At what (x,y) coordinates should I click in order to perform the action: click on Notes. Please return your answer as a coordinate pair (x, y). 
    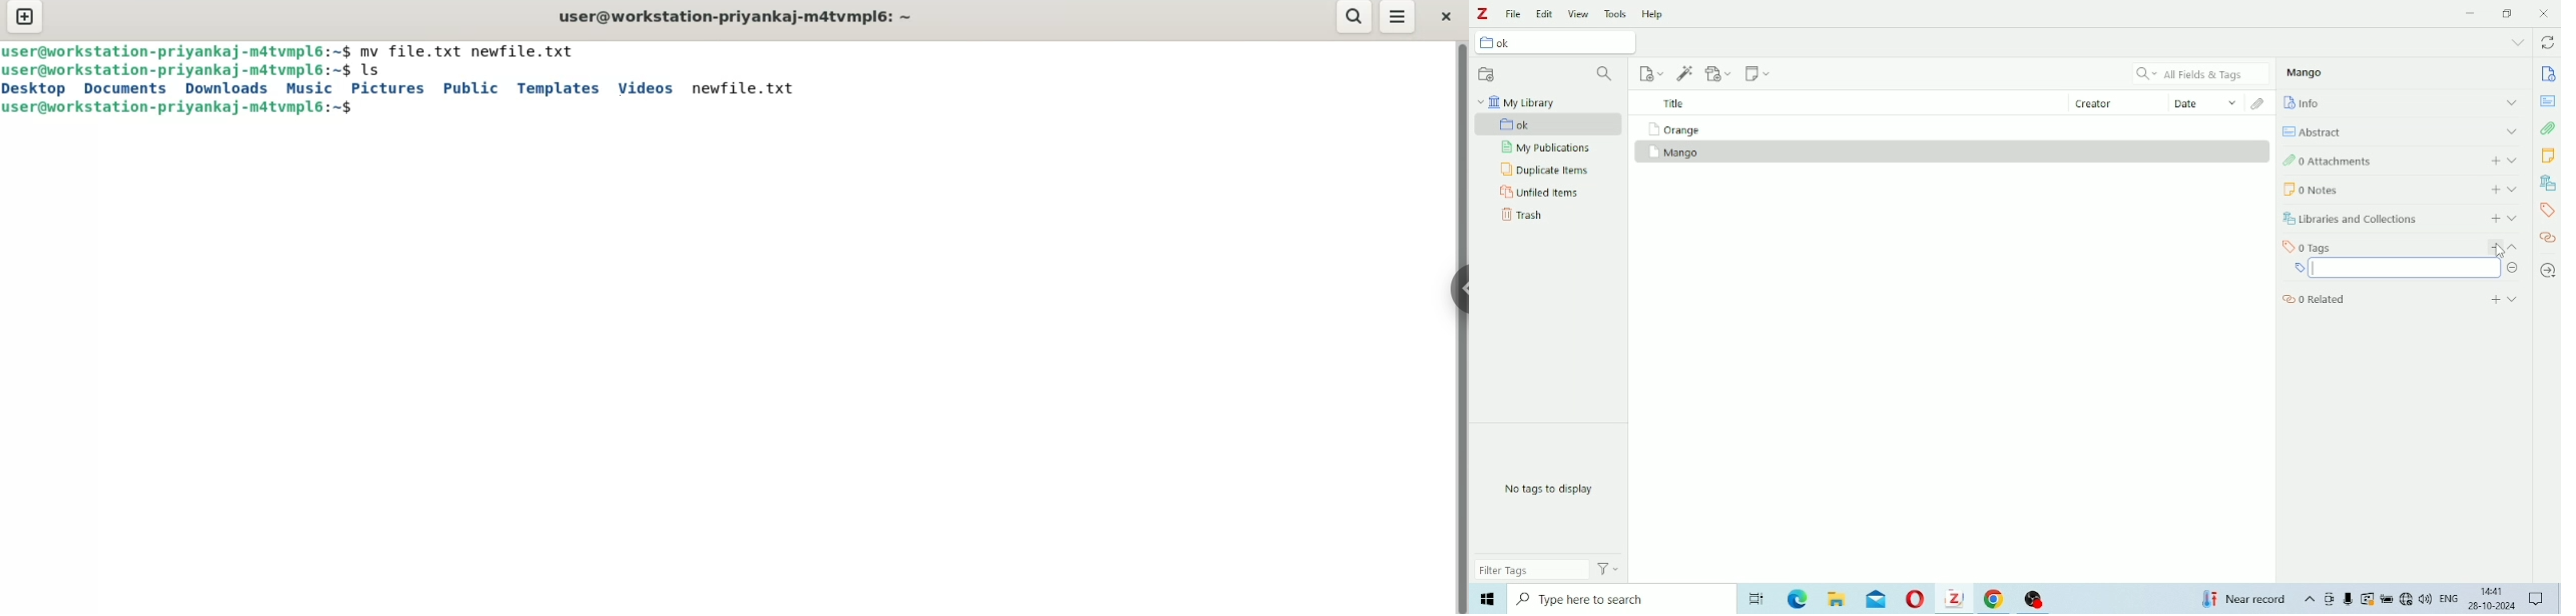
    Looking at the image, I should click on (2547, 157).